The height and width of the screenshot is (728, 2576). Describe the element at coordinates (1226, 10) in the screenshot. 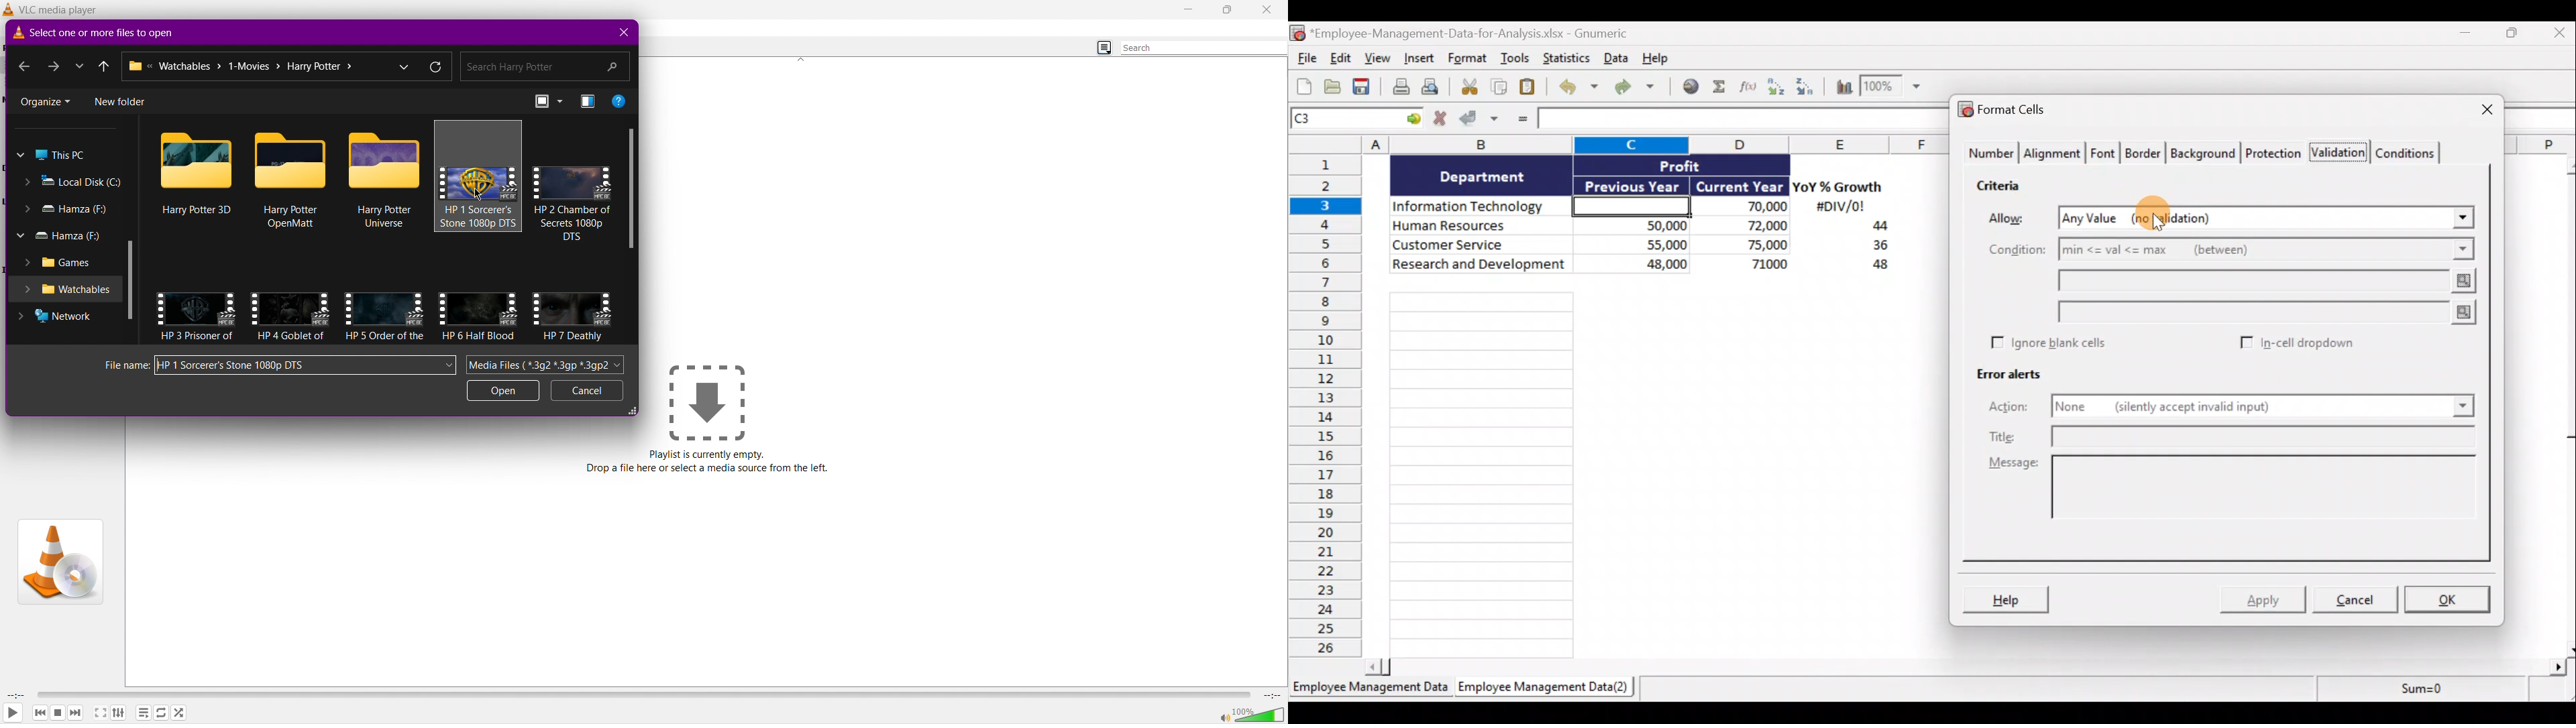

I see `Maximize` at that location.